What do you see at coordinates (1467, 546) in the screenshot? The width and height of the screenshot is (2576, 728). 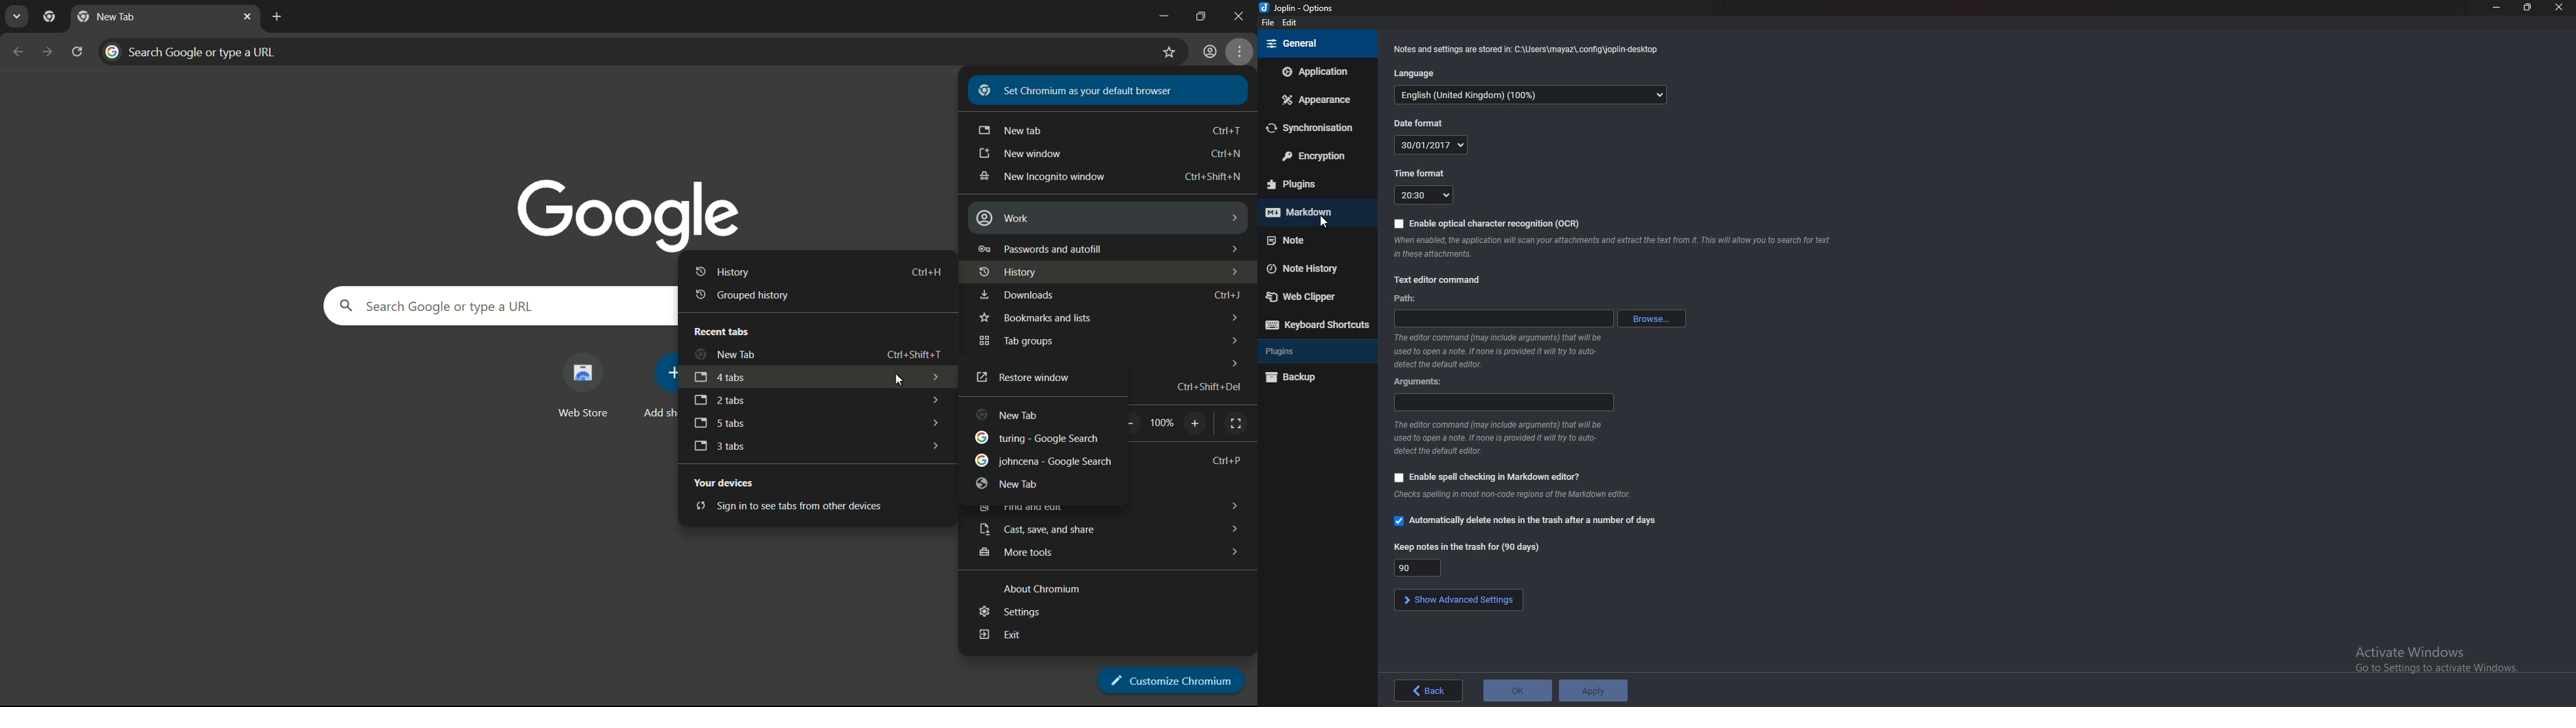 I see `Keep notes in the trash for` at bounding box center [1467, 546].